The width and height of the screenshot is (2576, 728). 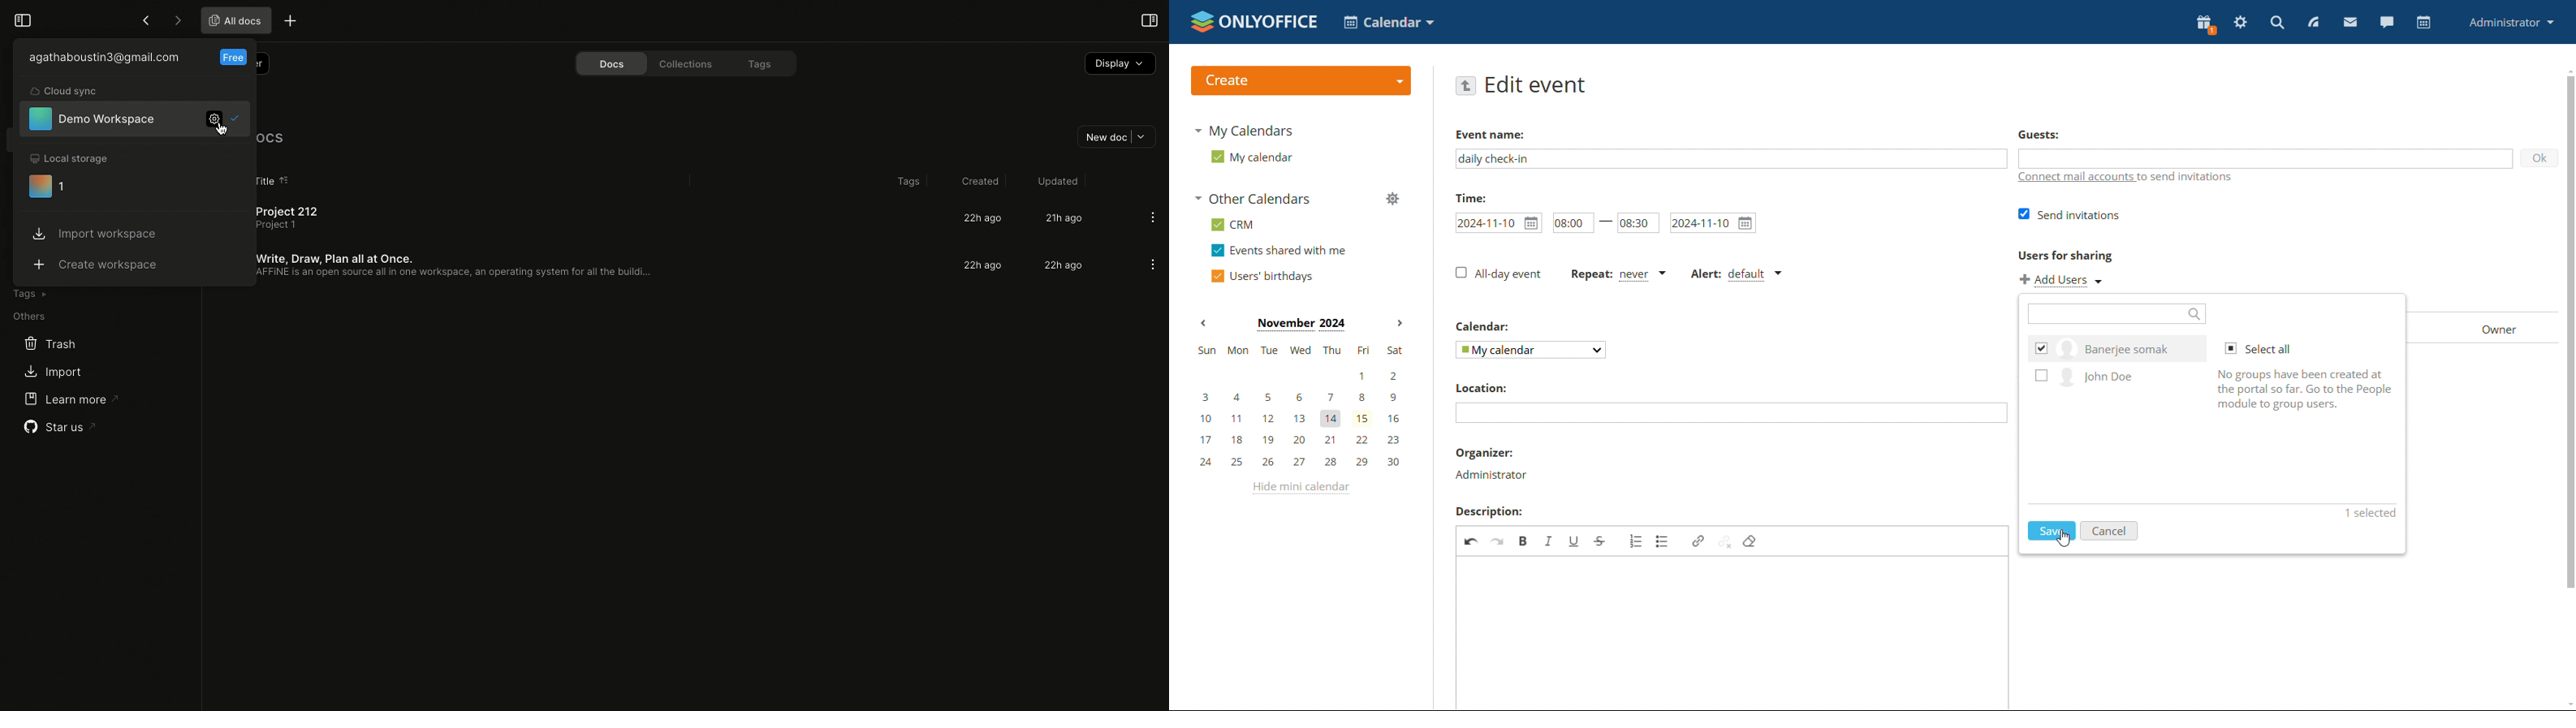 I want to click on cursor, so click(x=2066, y=538).